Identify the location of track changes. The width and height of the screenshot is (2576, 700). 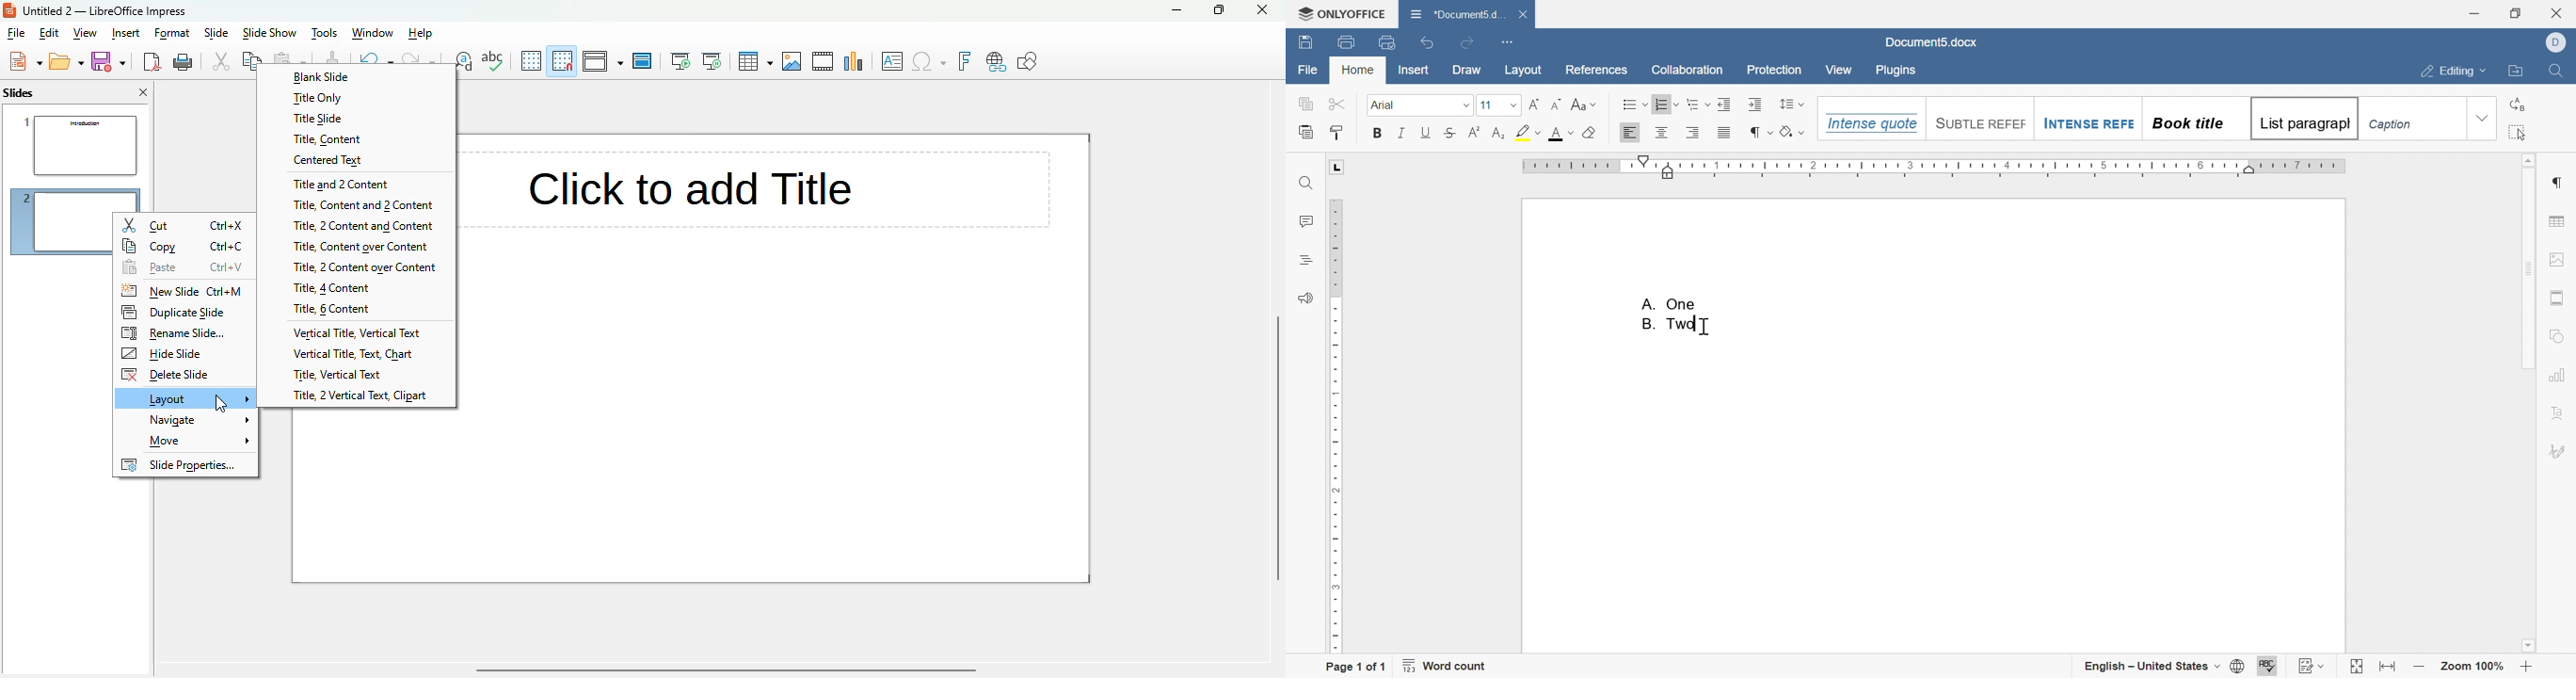
(2311, 666).